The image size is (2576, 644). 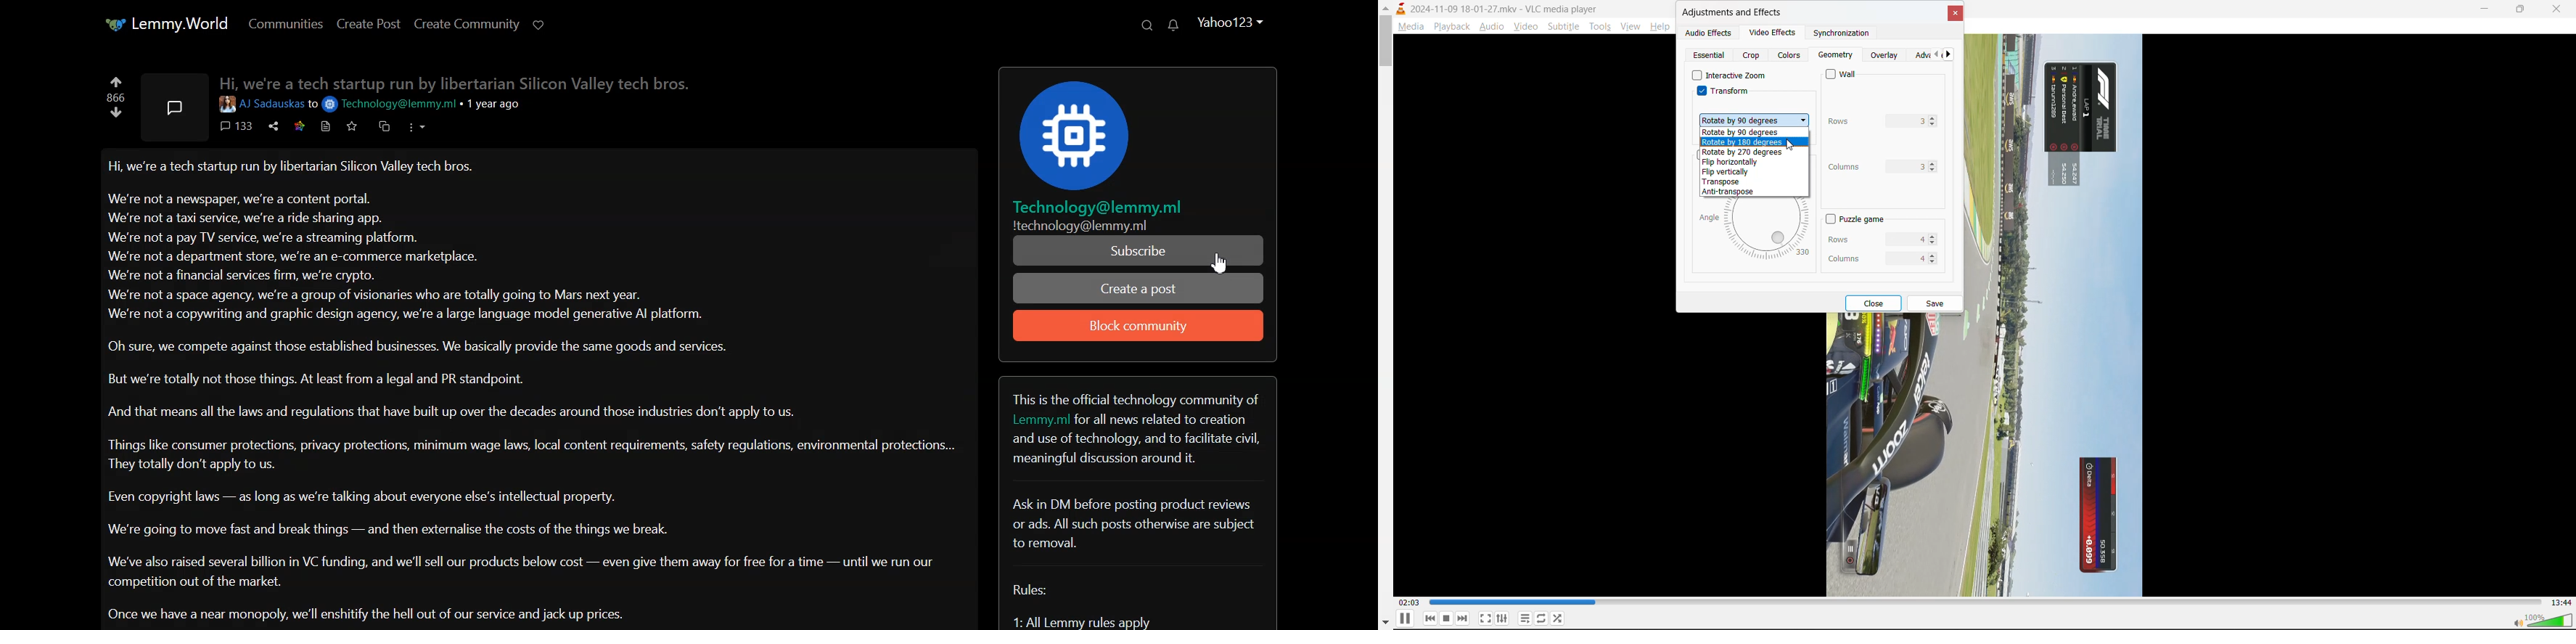 What do you see at coordinates (1836, 55) in the screenshot?
I see `Geometry` at bounding box center [1836, 55].